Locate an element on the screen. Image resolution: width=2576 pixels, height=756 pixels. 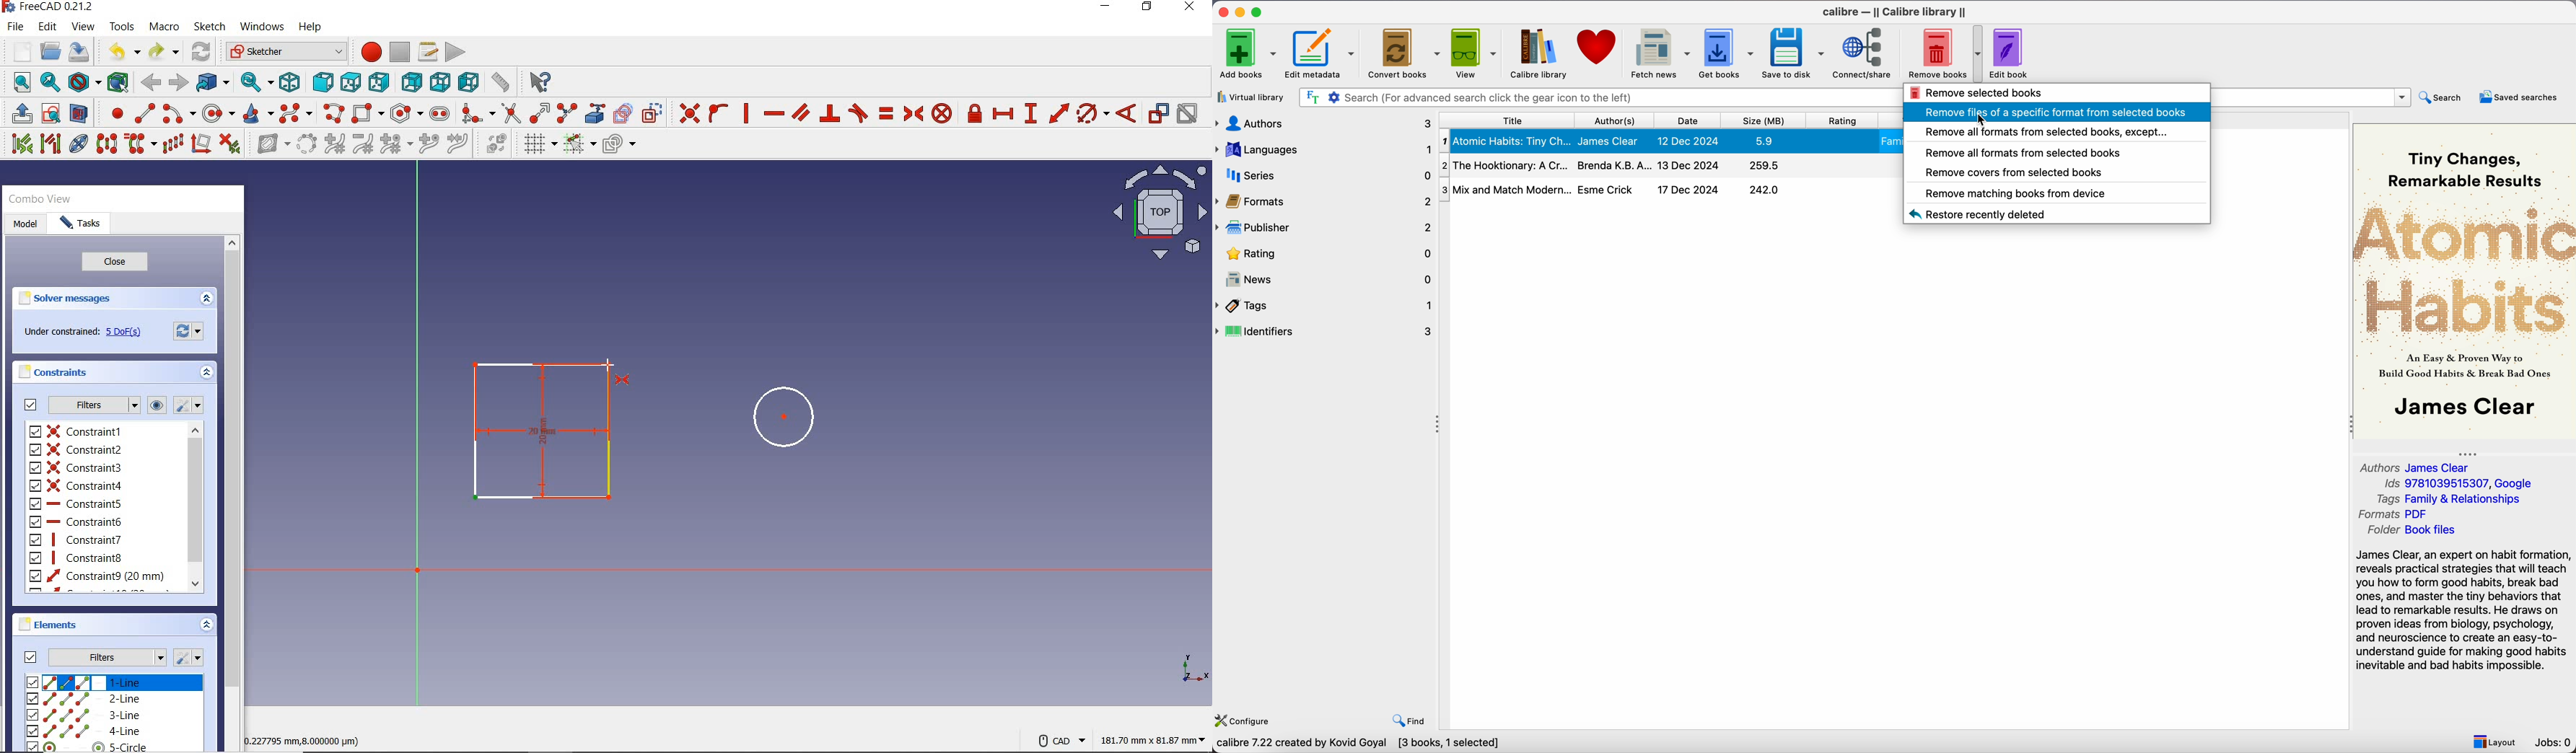
macros is located at coordinates (429, 52).